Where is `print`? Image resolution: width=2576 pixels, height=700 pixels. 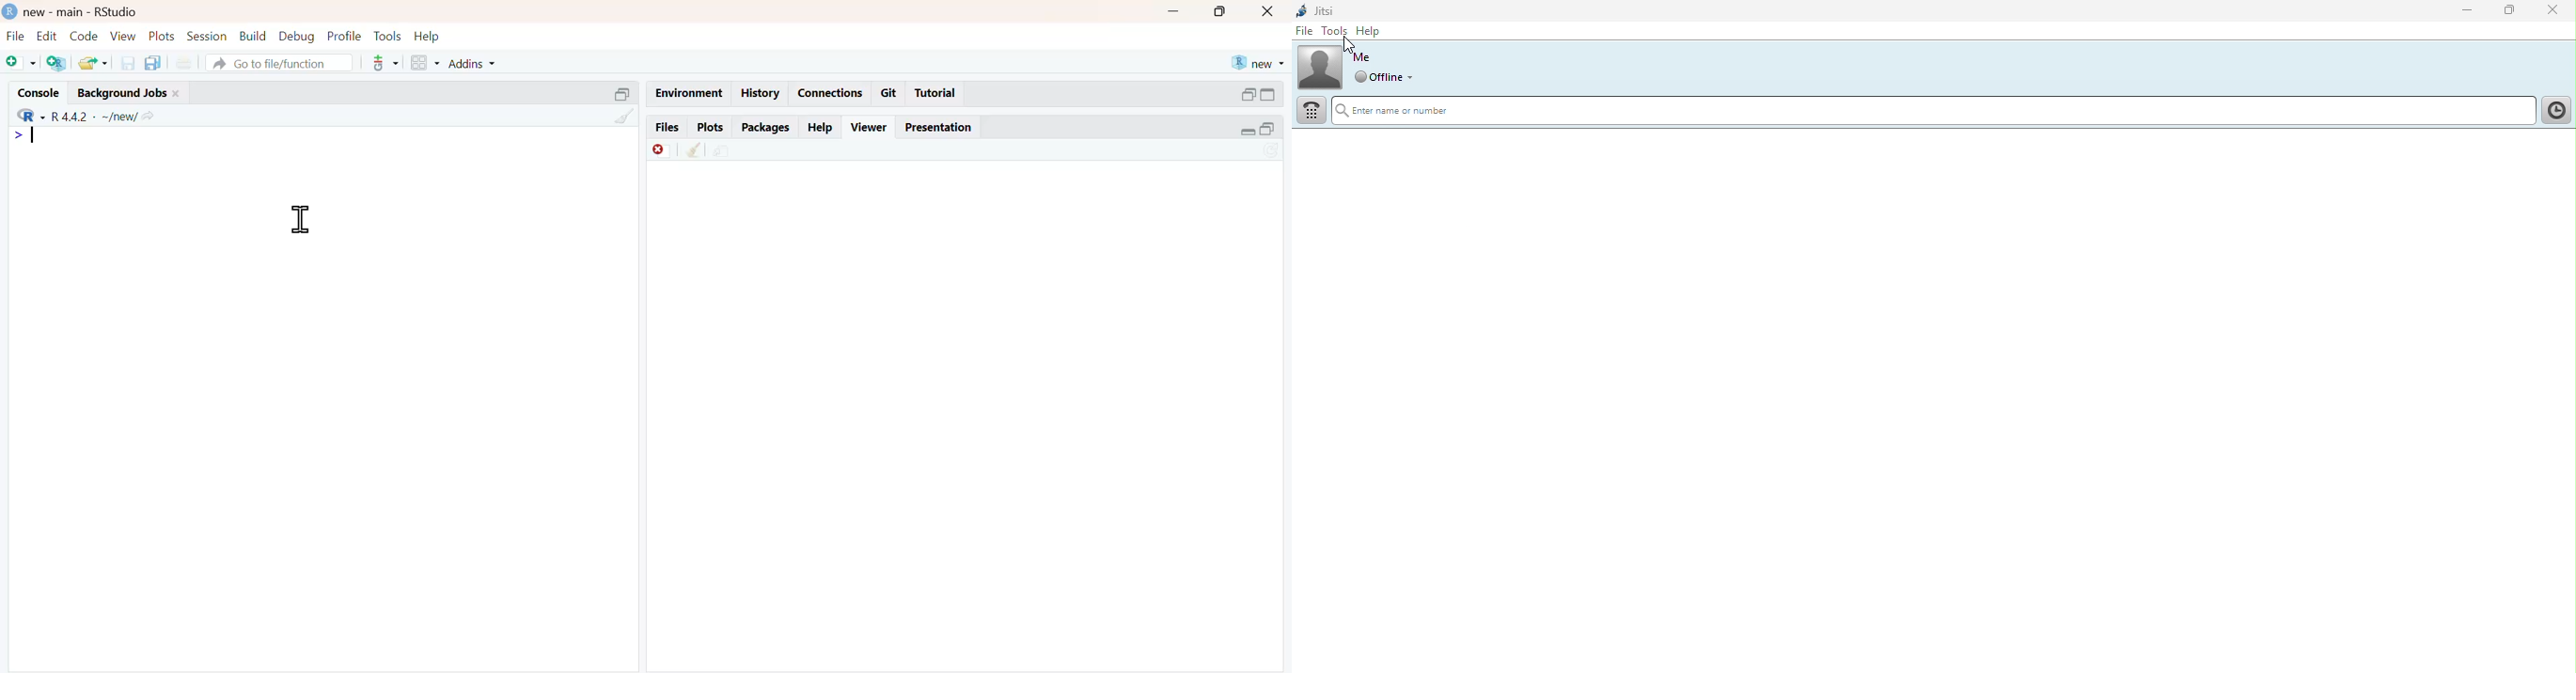
print is located at coordinates (186, 63).